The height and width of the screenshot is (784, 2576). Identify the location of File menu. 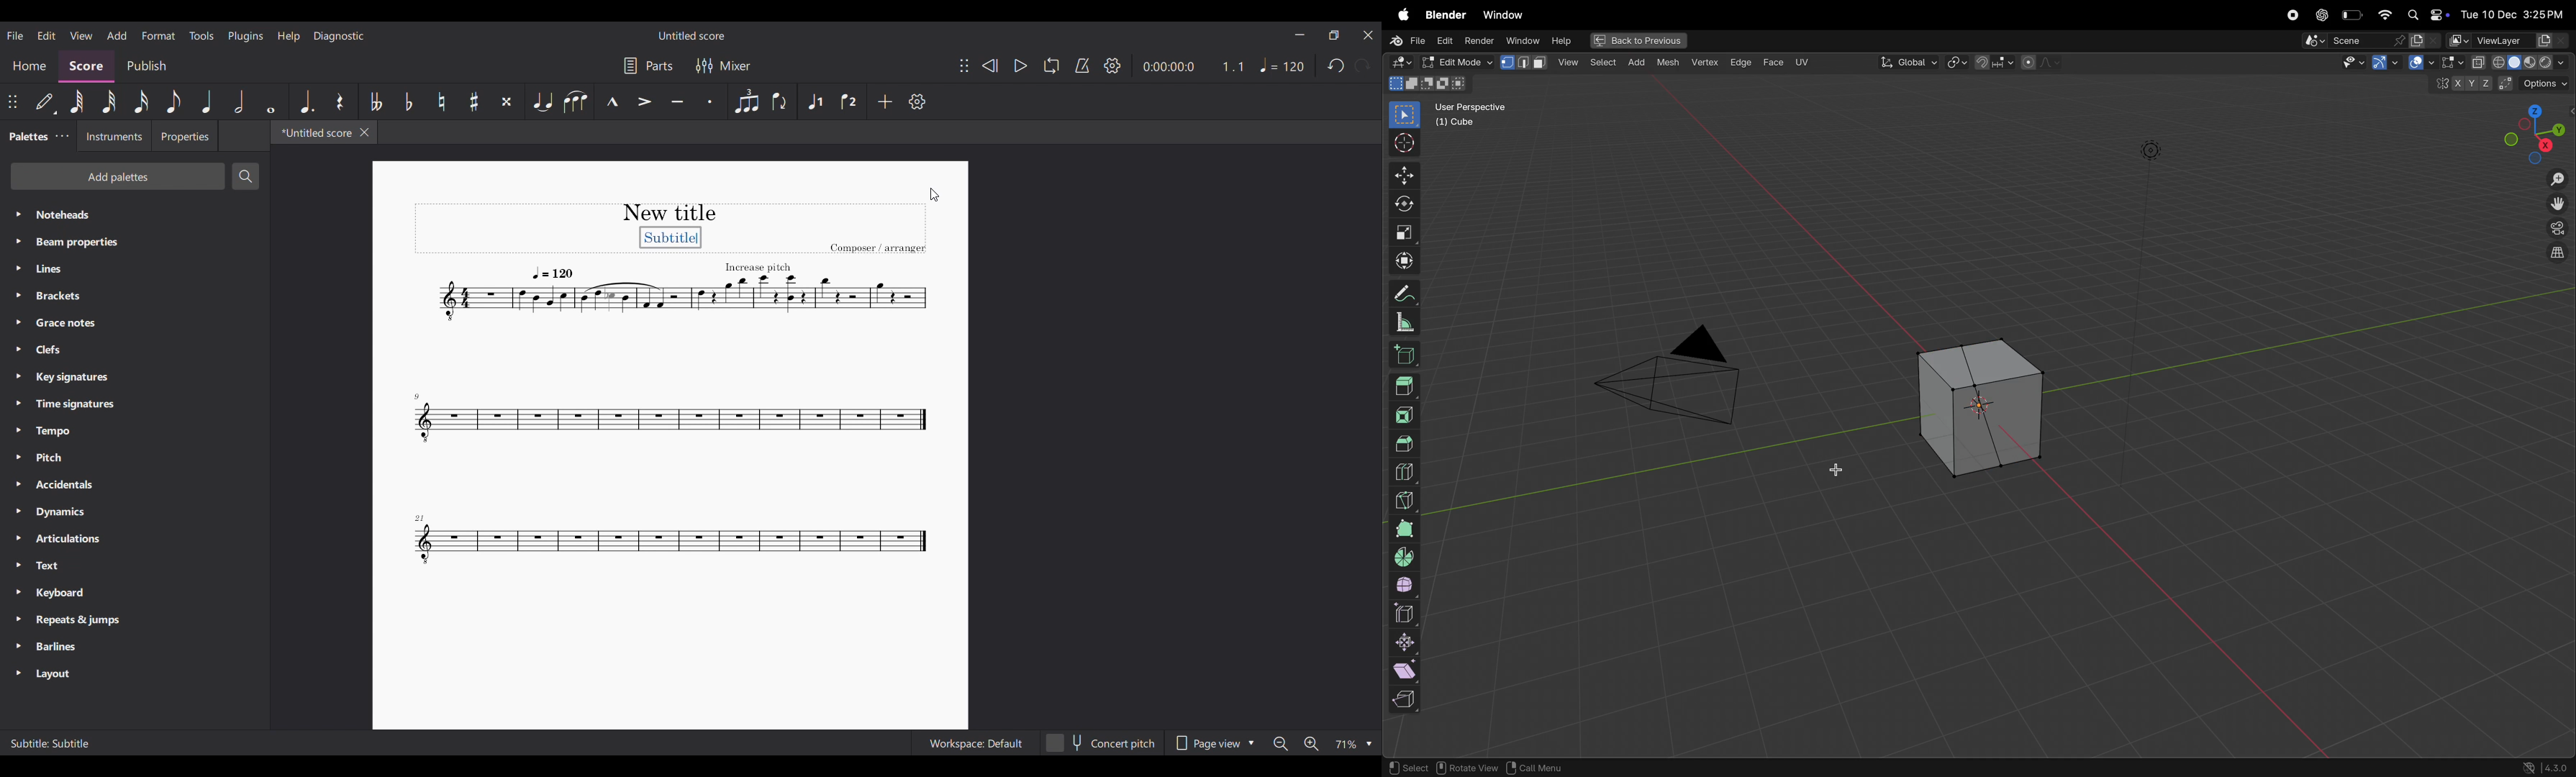
(14, 35).